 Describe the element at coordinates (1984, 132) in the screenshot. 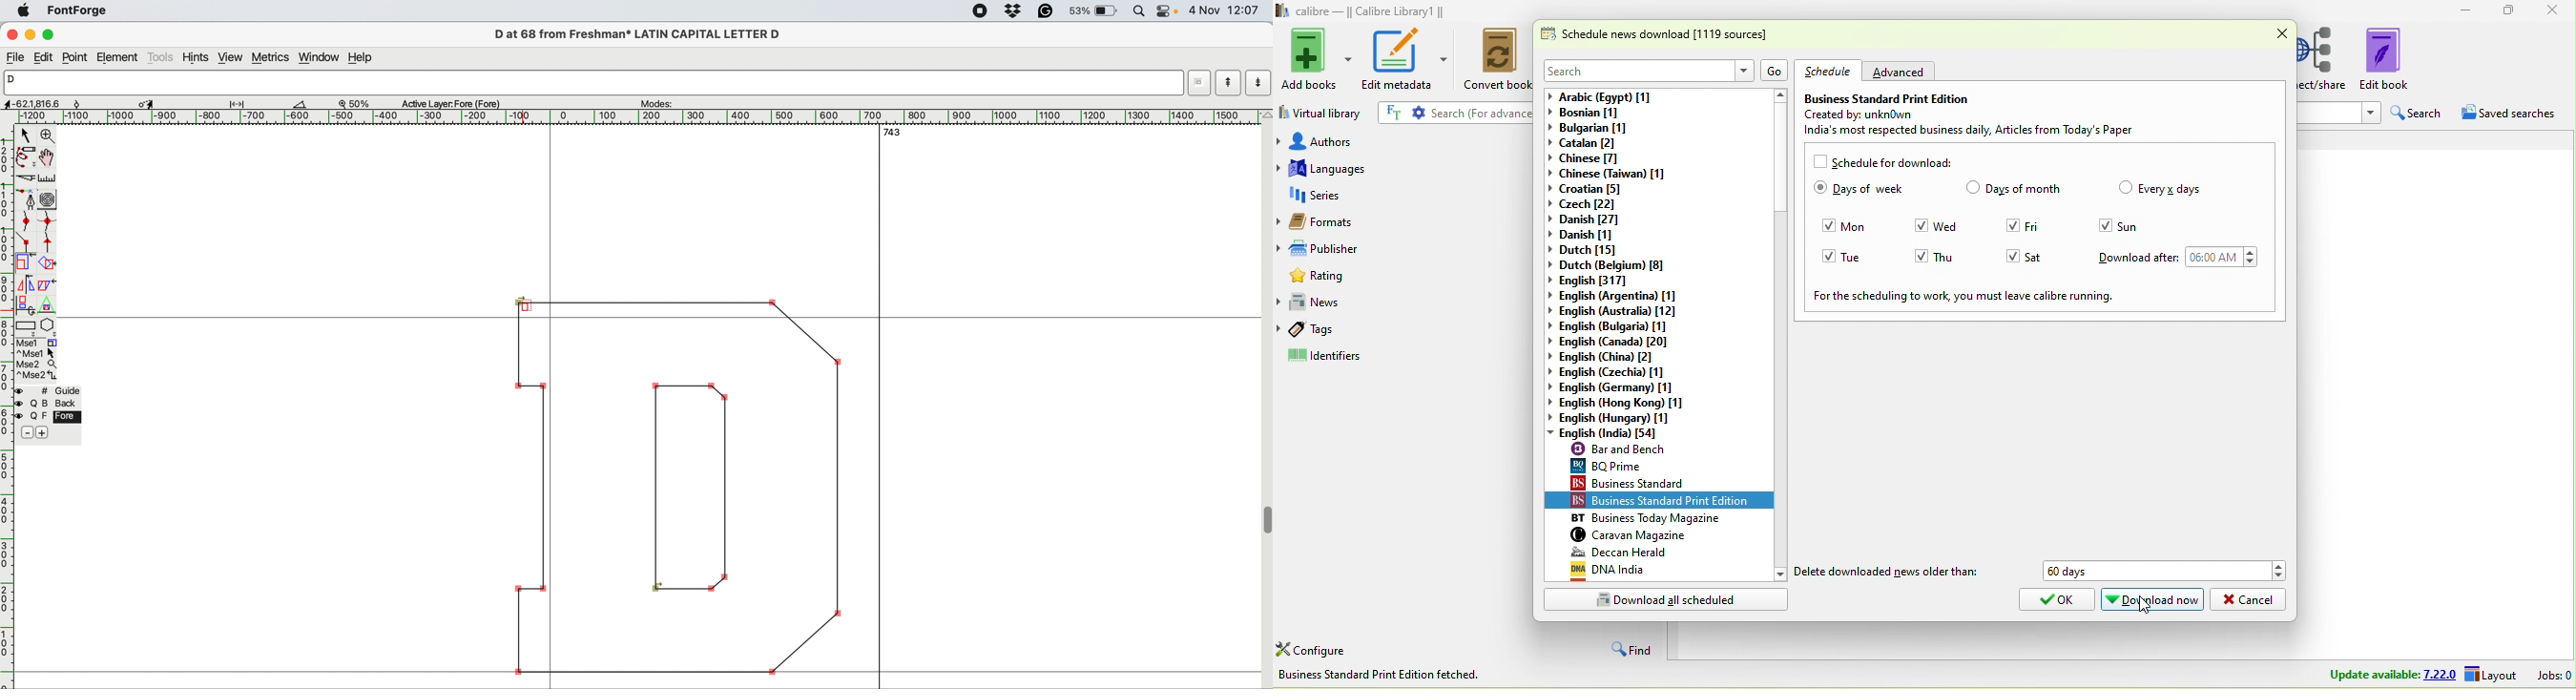

I see `india most respected business daily , articles from today's paper` at that location.